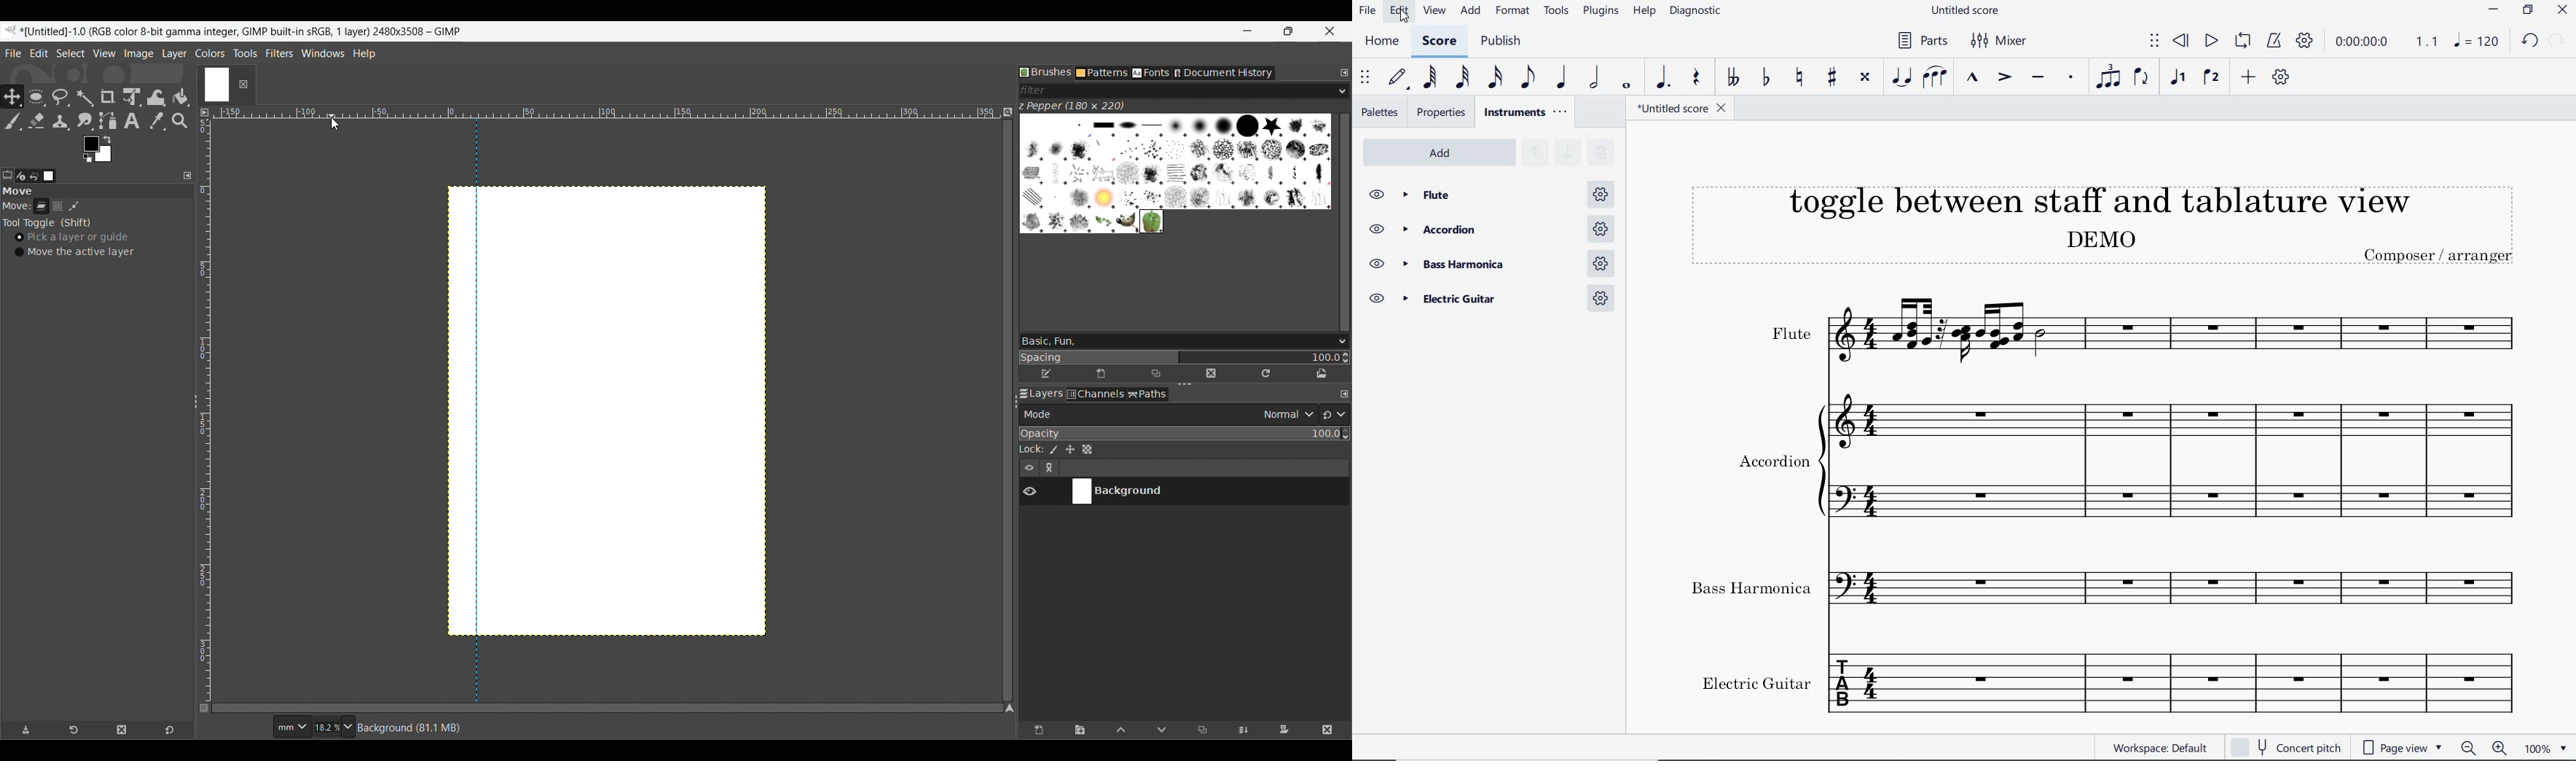 The height and width of the screenshot is (784, 2576). What do you see at coordinates (1168, 414) in the screenshot?
I see `Layer mode options` at bounding box center [1168, 414].